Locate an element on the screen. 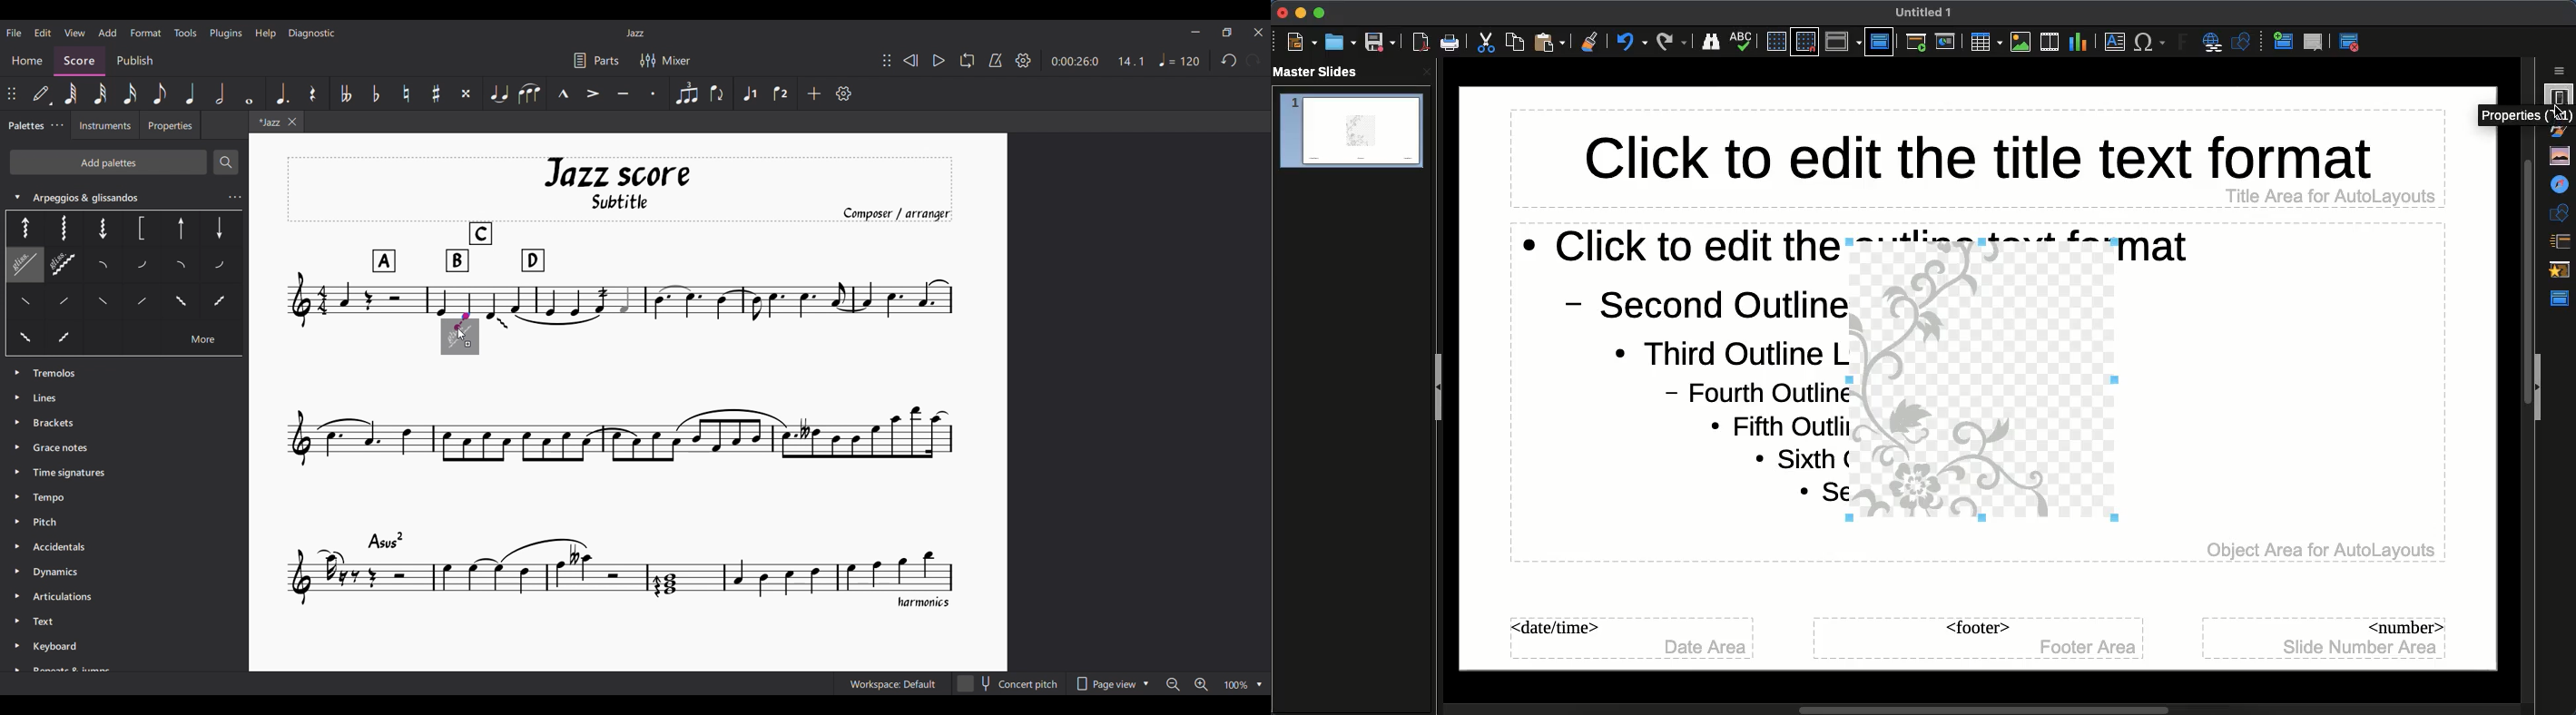 This screenshot has width=2576, height=728. Concert pitch toggle is located at coordinates (1009, 684).